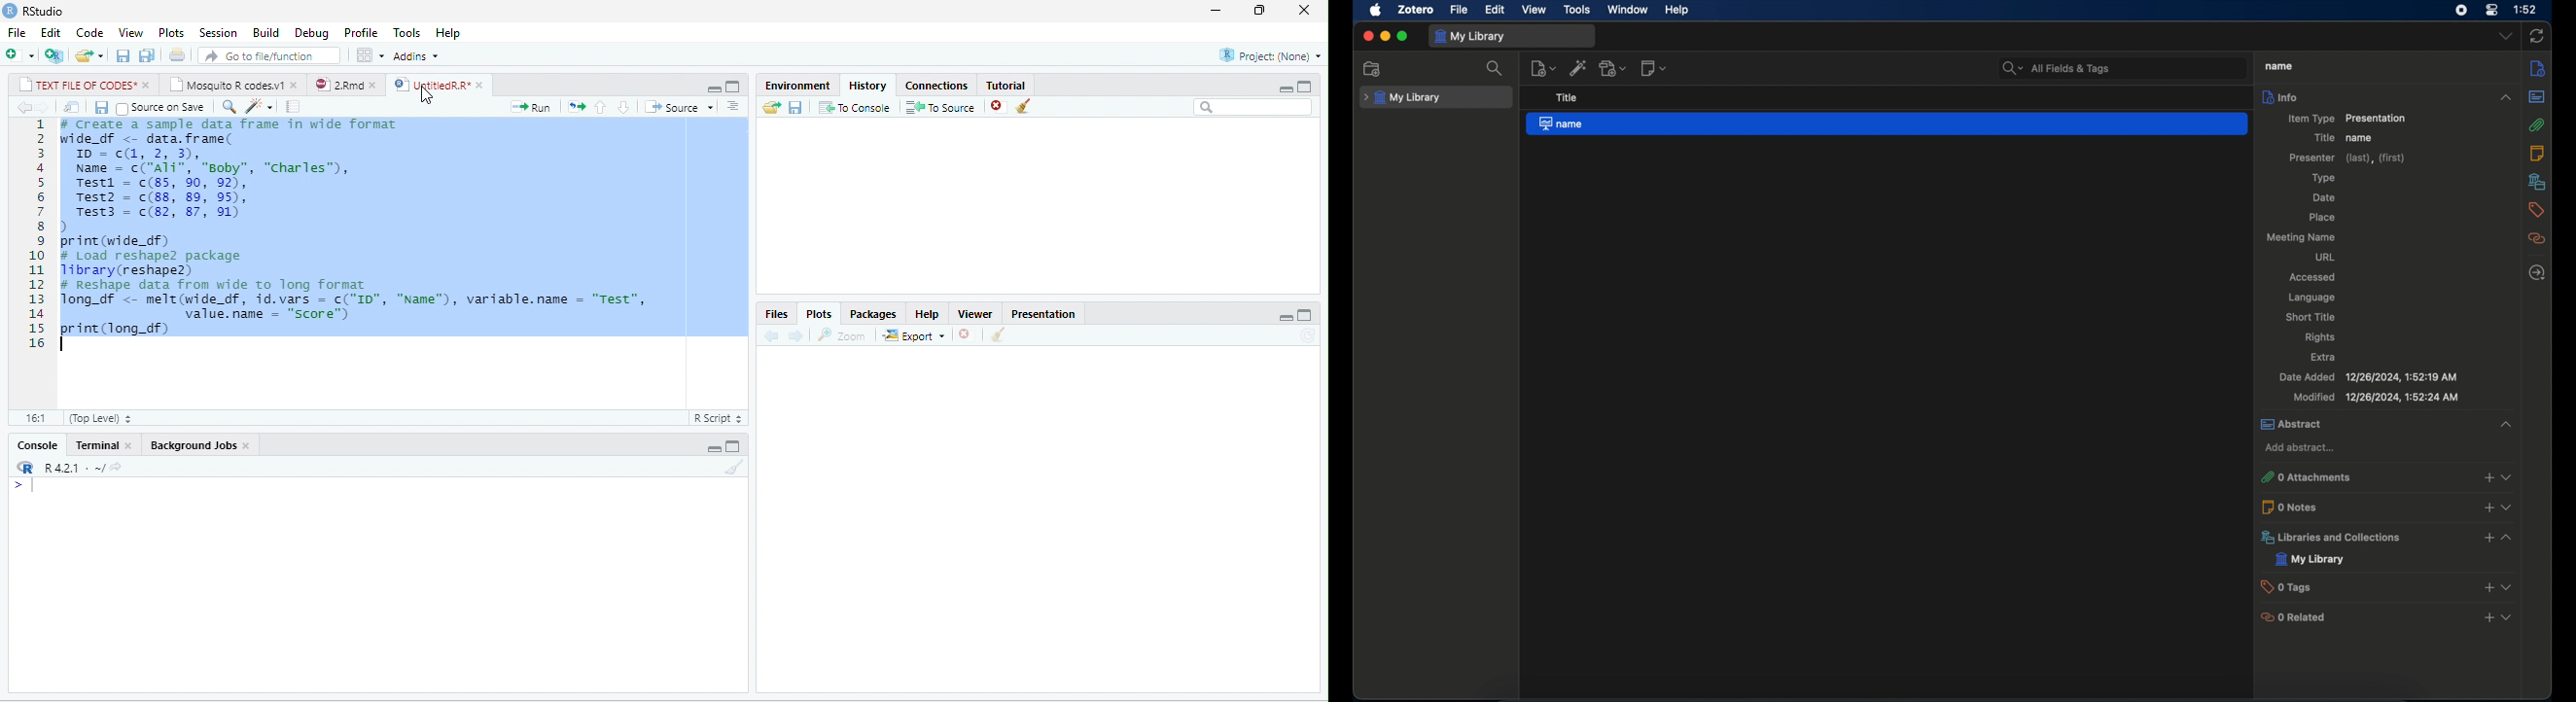 This screenshot has height=728, width=2576. I want to click on close, so click(376, 85).